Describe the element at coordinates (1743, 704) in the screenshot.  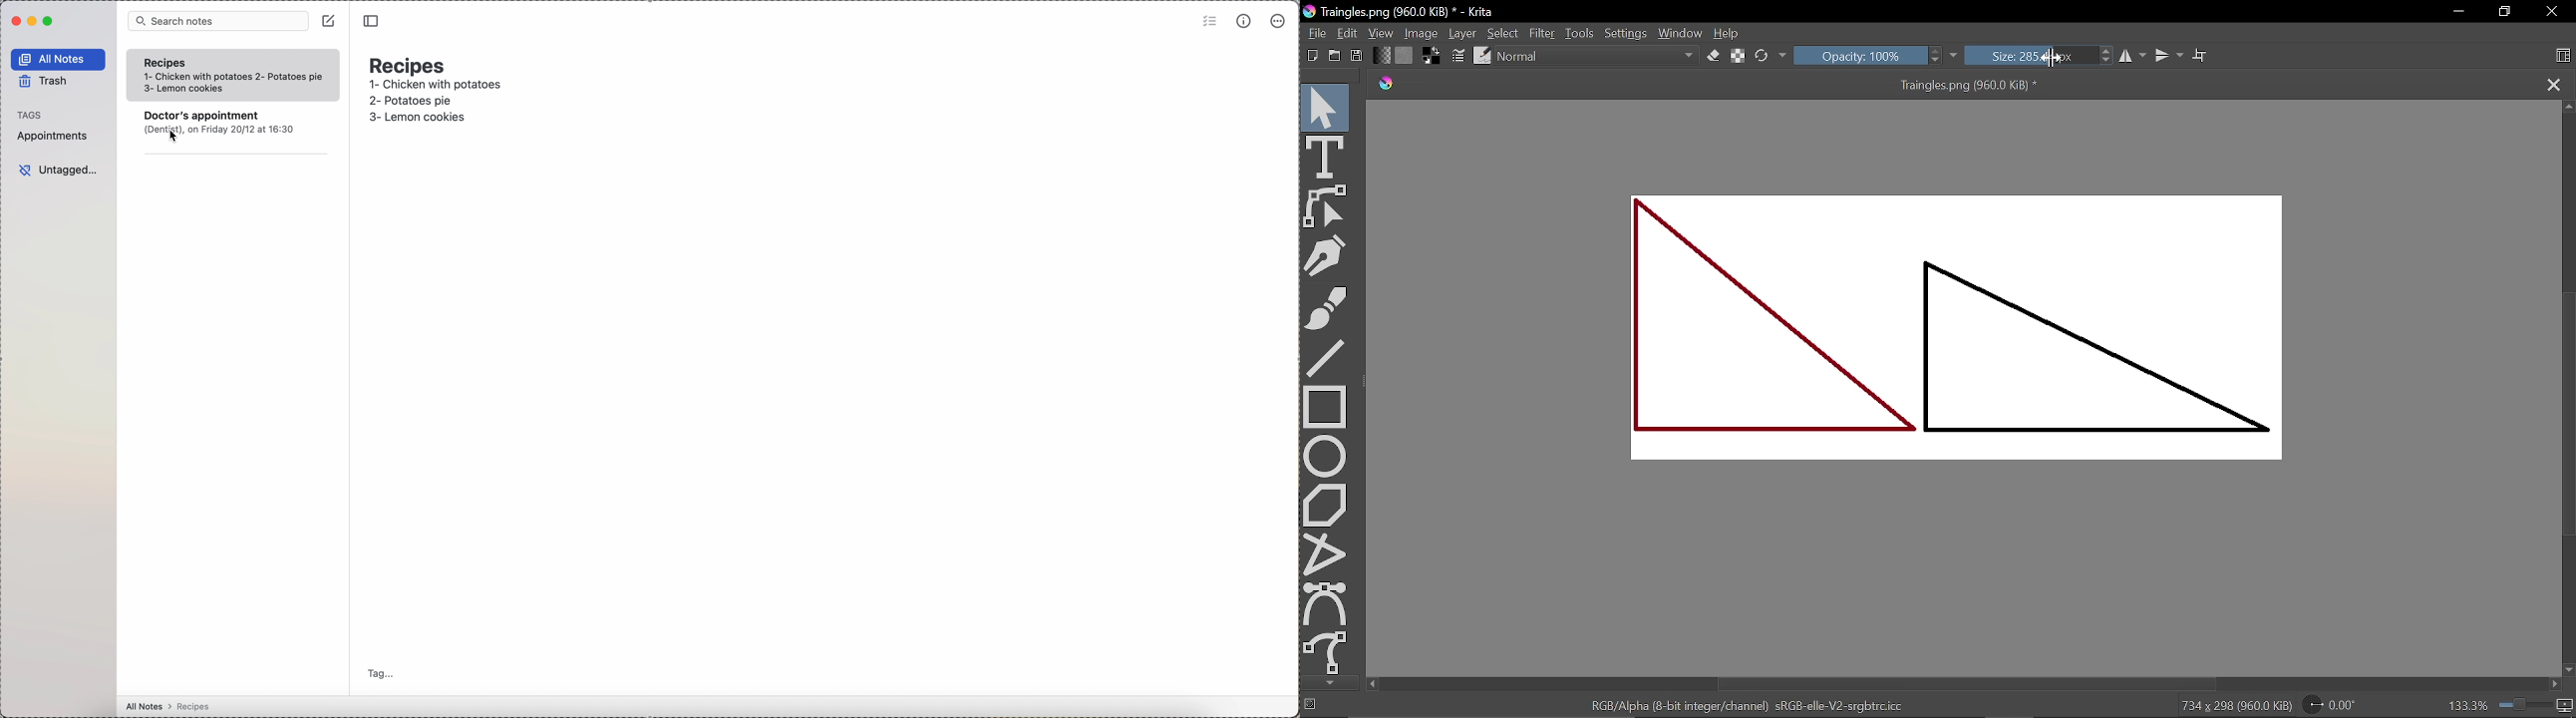
I see `RGB/Alpha (8-bit integer/channel) sRGB-elle-V2-srgbtrc.icc` at that location.